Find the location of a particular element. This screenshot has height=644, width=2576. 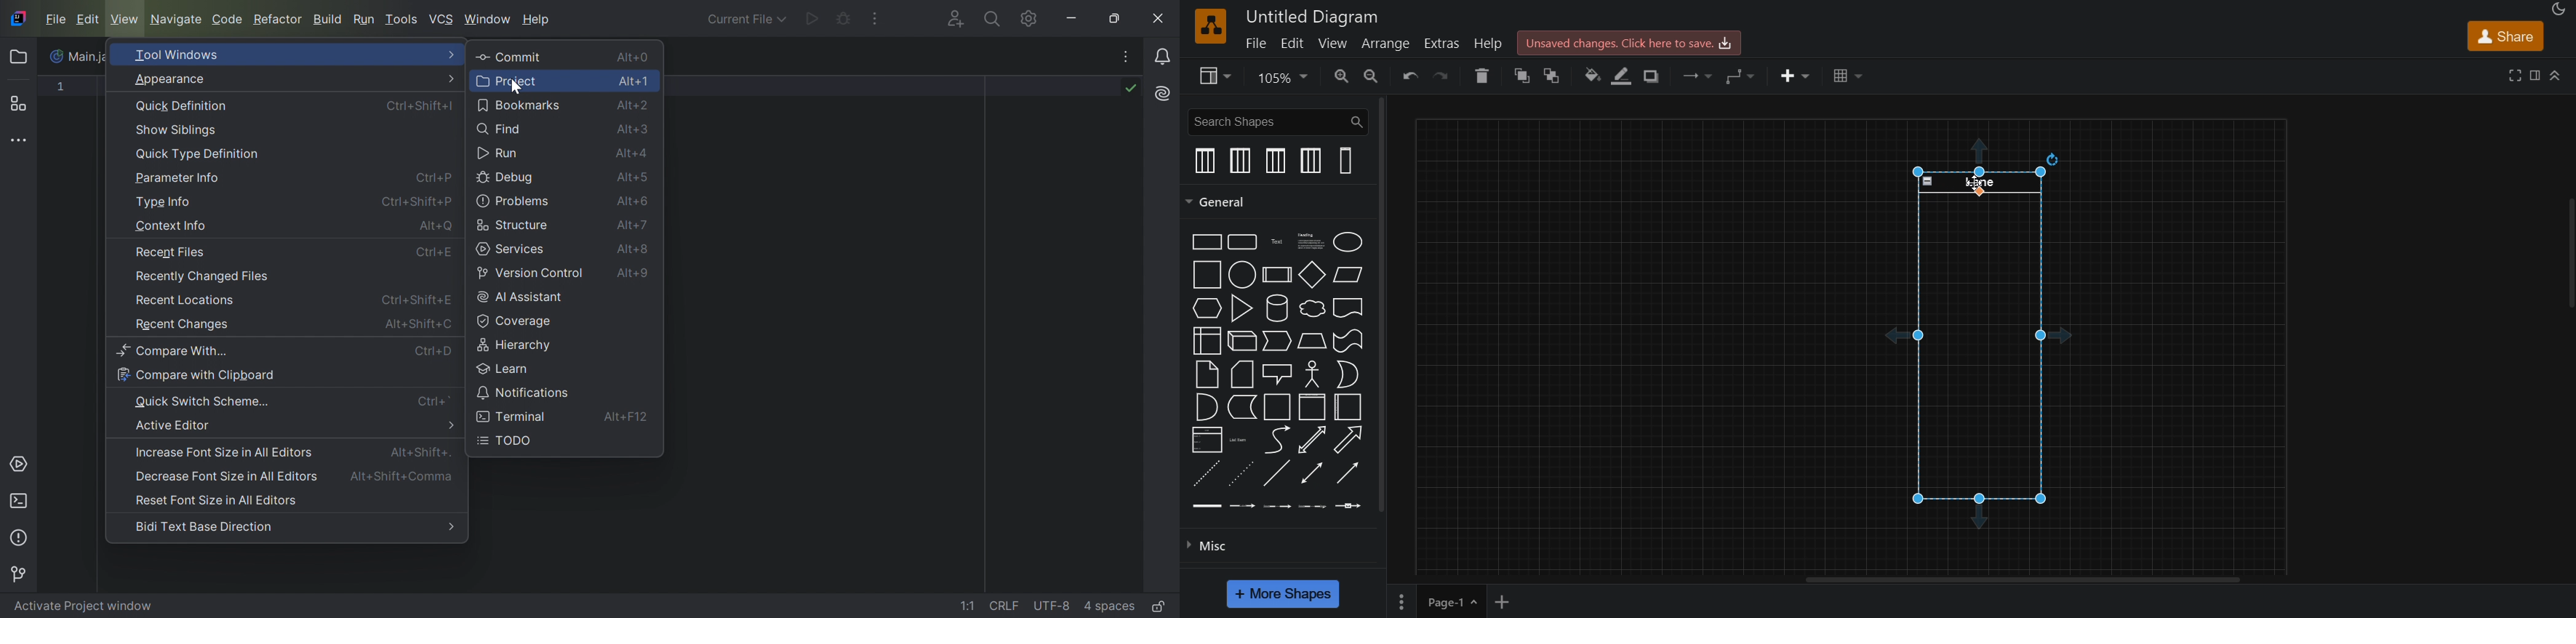

extras is located at coordinates (1446, 42).